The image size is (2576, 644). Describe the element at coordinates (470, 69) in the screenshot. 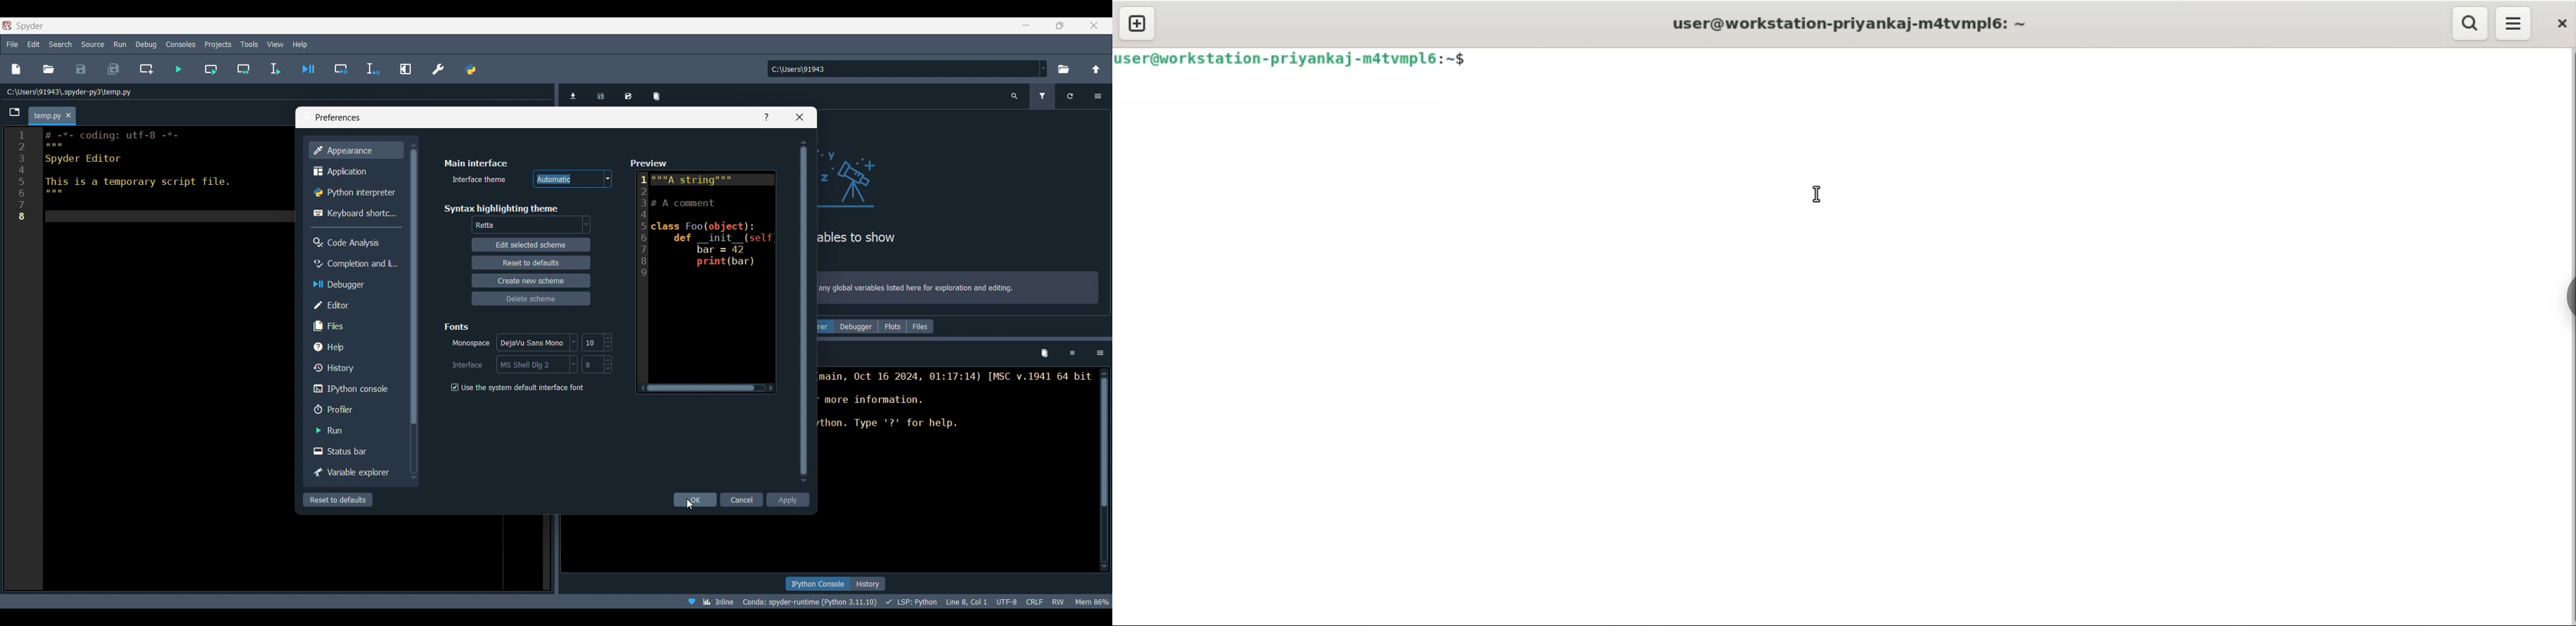

I see `PYTHONPATH manager` at that location.